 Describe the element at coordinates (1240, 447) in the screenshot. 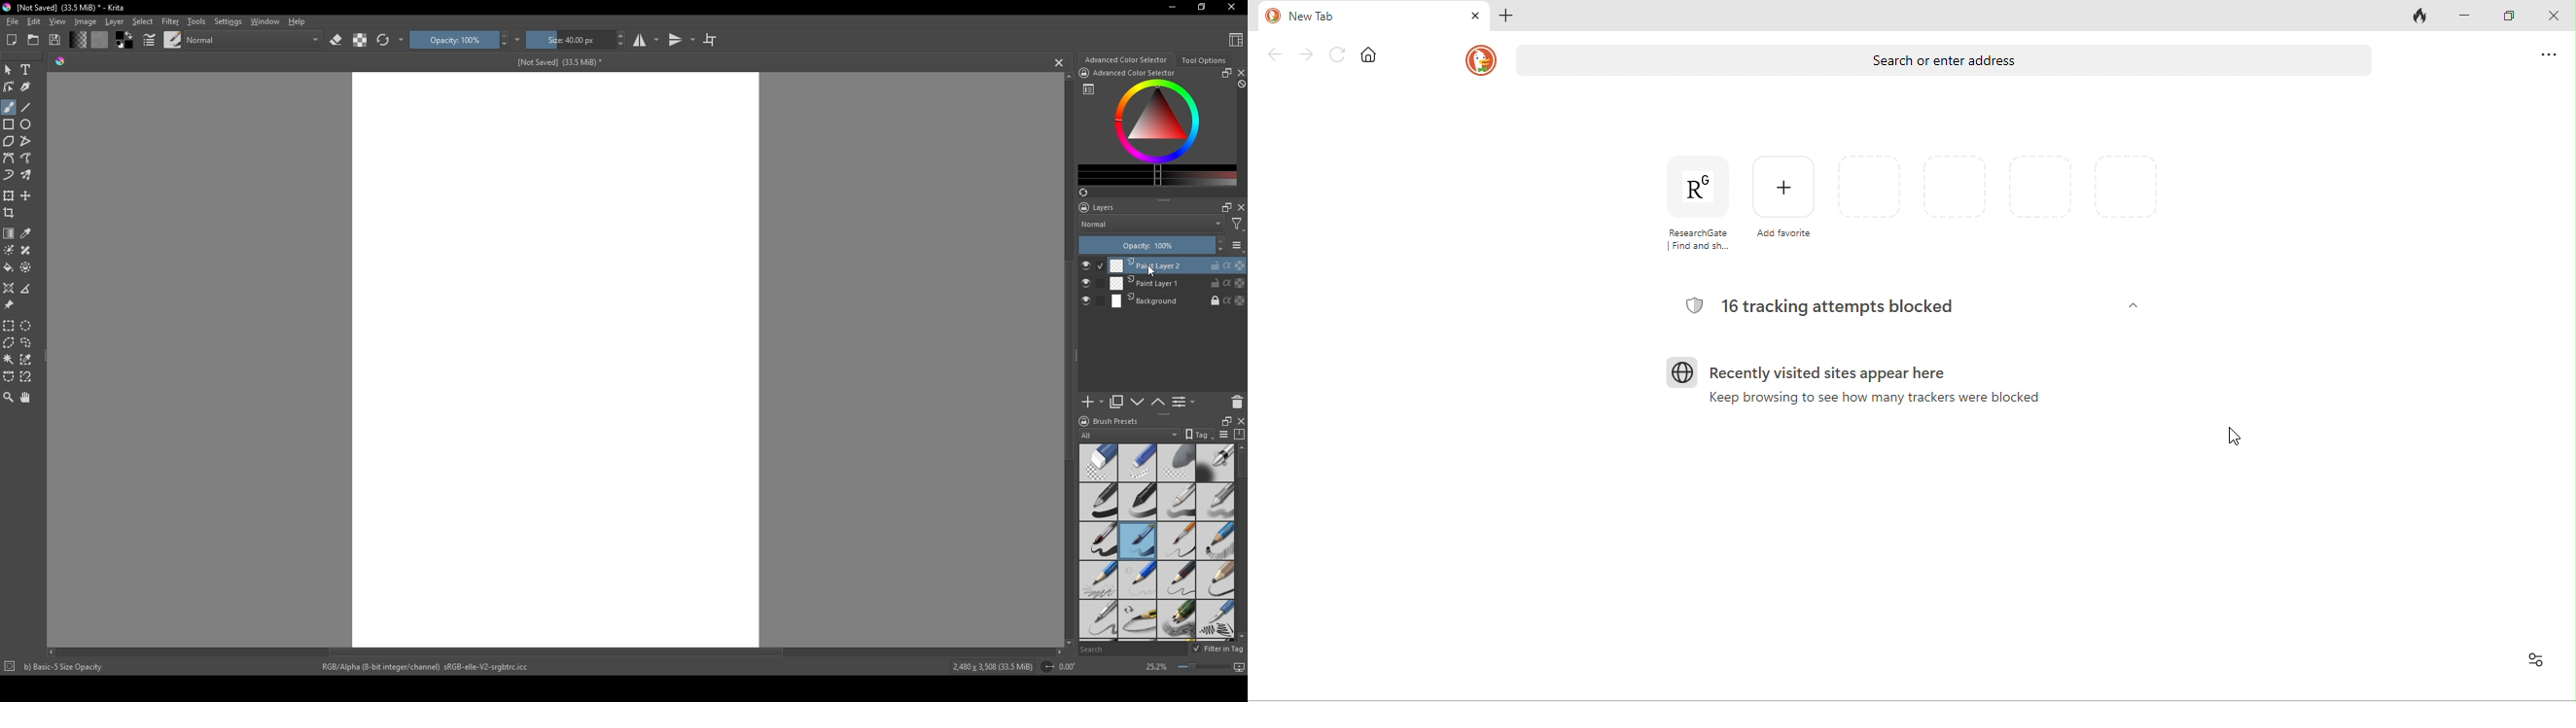

I see `scroll up` at that location.